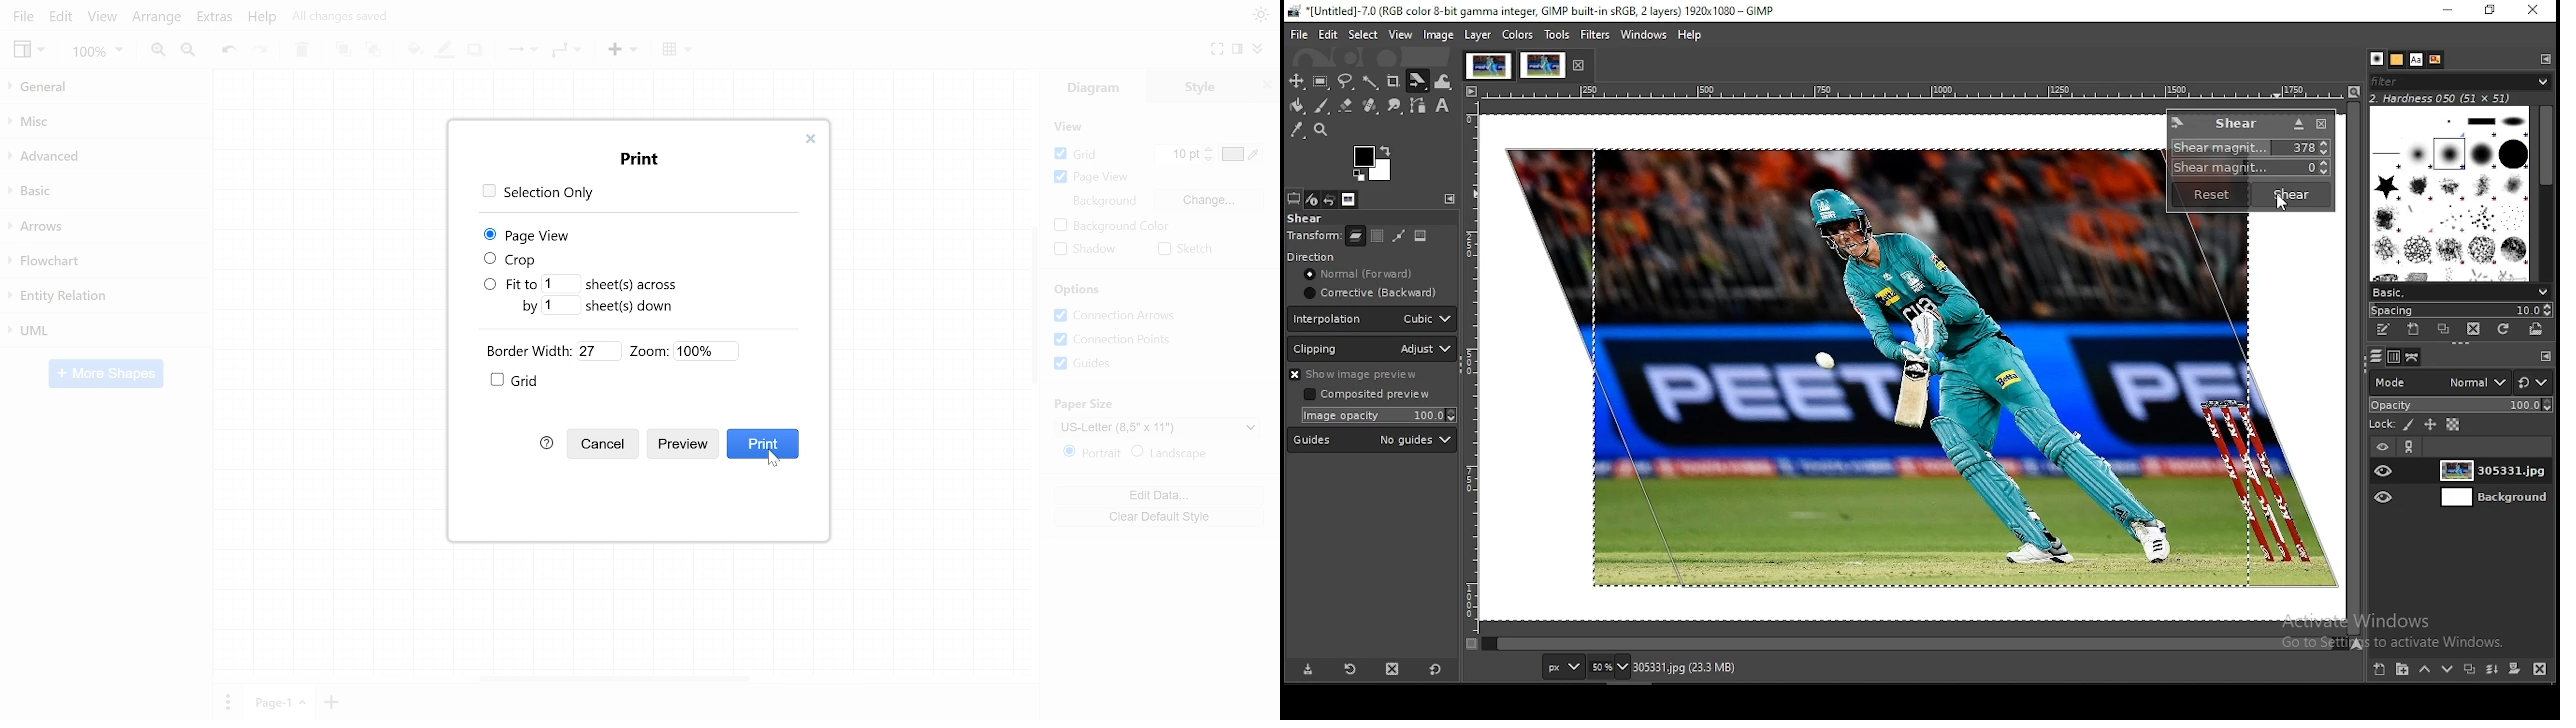 The height and width of the screenshot is (728, 2576). What do you see at coordinates (1542, 11) in the screenshot?
I see `*[Untitled]-7.0 (RGB color 8-bit gamma integer, GIMP built-in sRGB, 2 layers) 1920x1080 - GIMP` at bounding box center [1542, 11].